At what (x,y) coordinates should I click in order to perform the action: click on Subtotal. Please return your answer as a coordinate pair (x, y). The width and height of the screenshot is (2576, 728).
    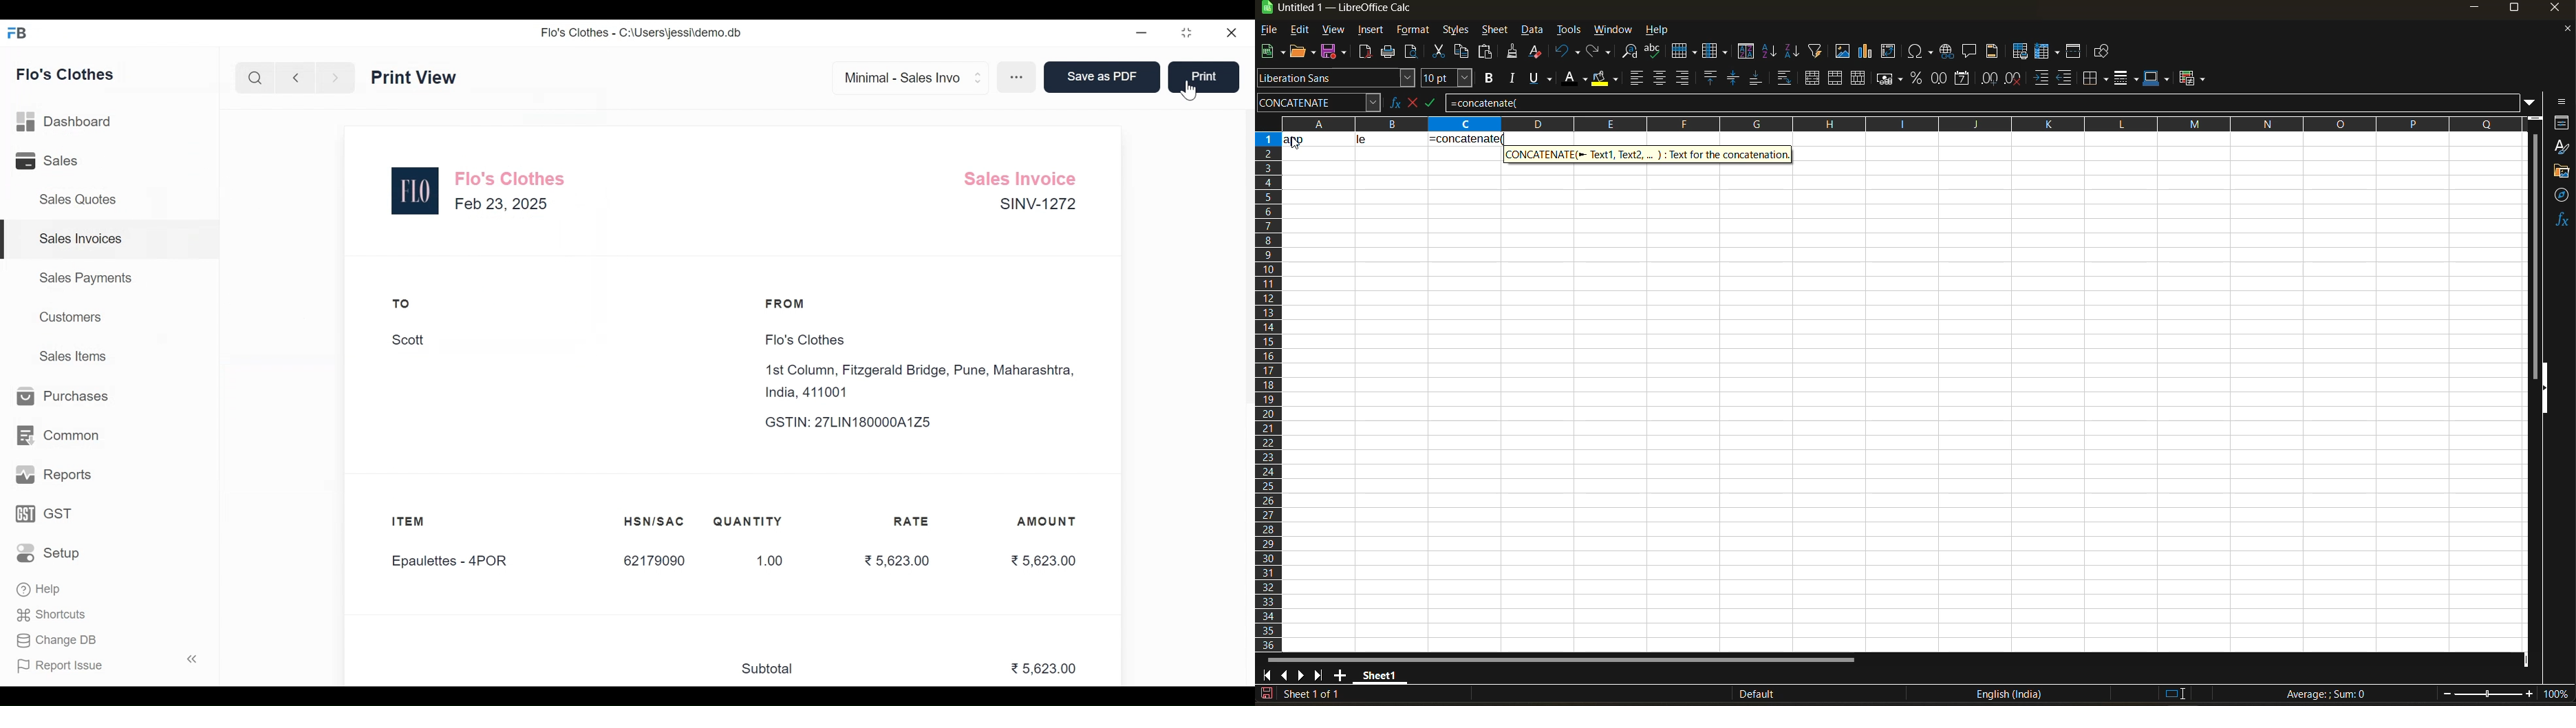
    Looking at the image, I should click on (773, 669).